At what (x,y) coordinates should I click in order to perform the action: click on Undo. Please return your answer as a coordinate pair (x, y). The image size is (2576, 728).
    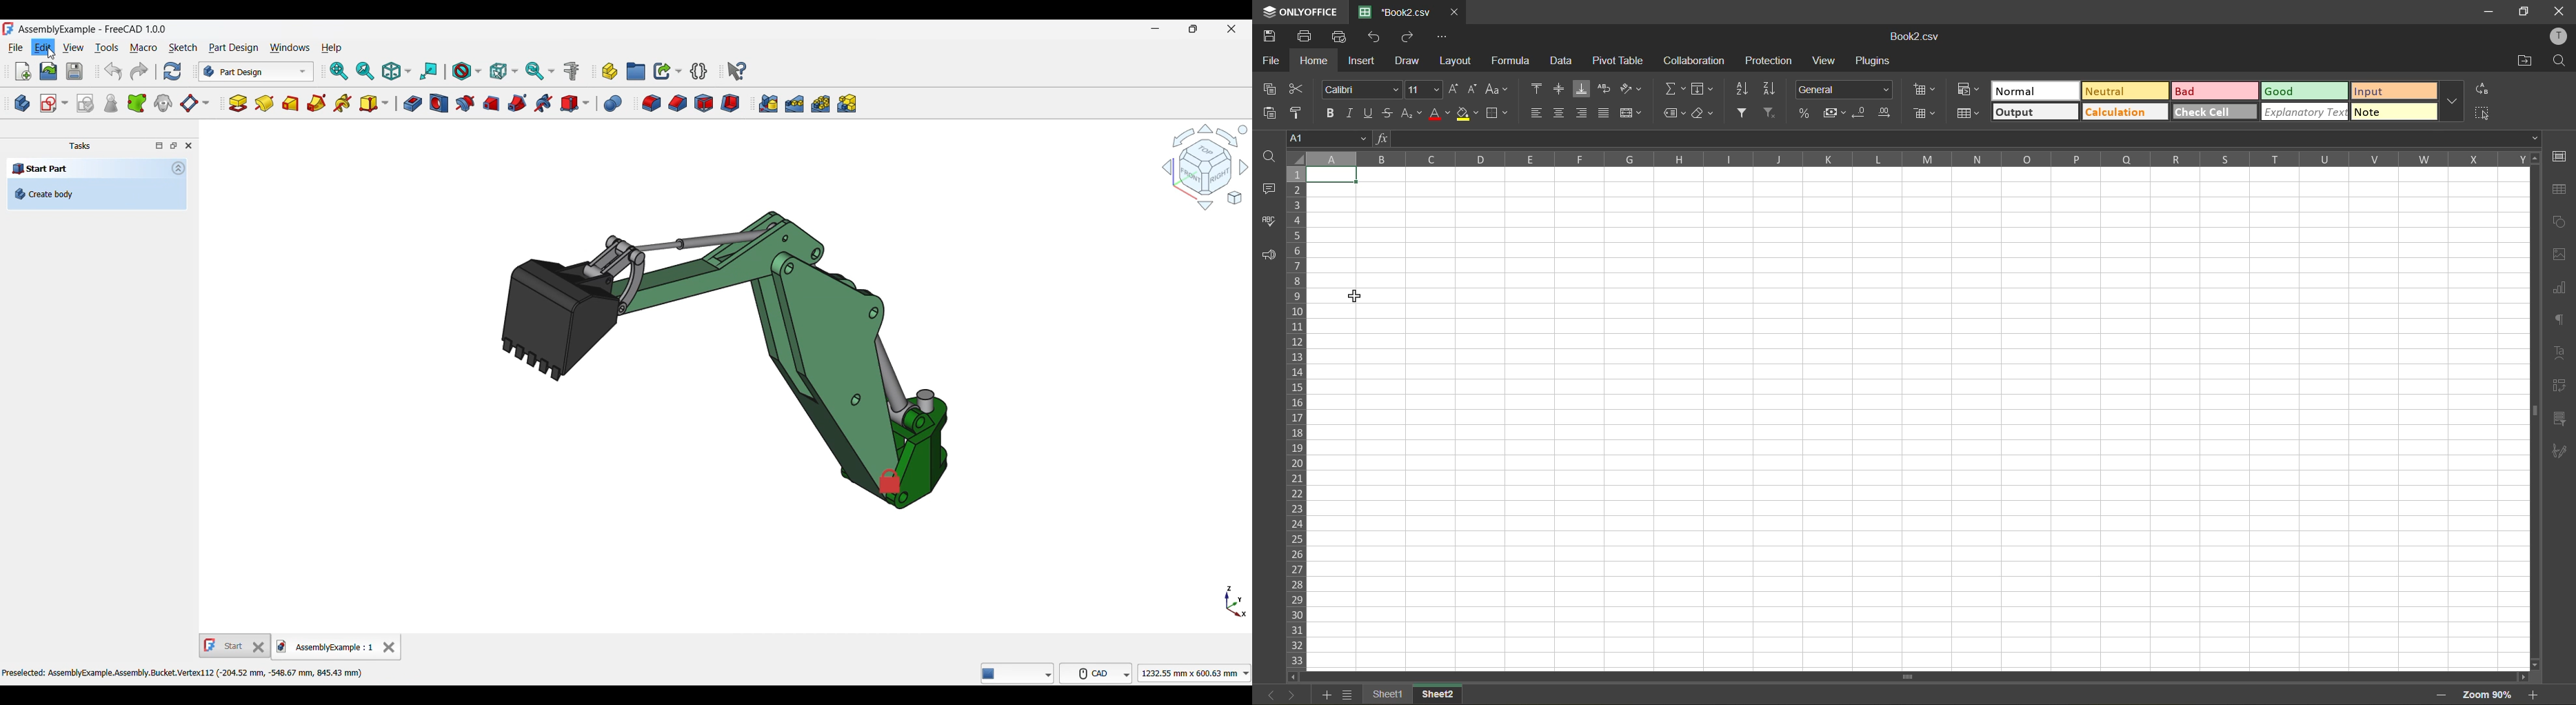
    Looking at the image, I should click on (113, 71).